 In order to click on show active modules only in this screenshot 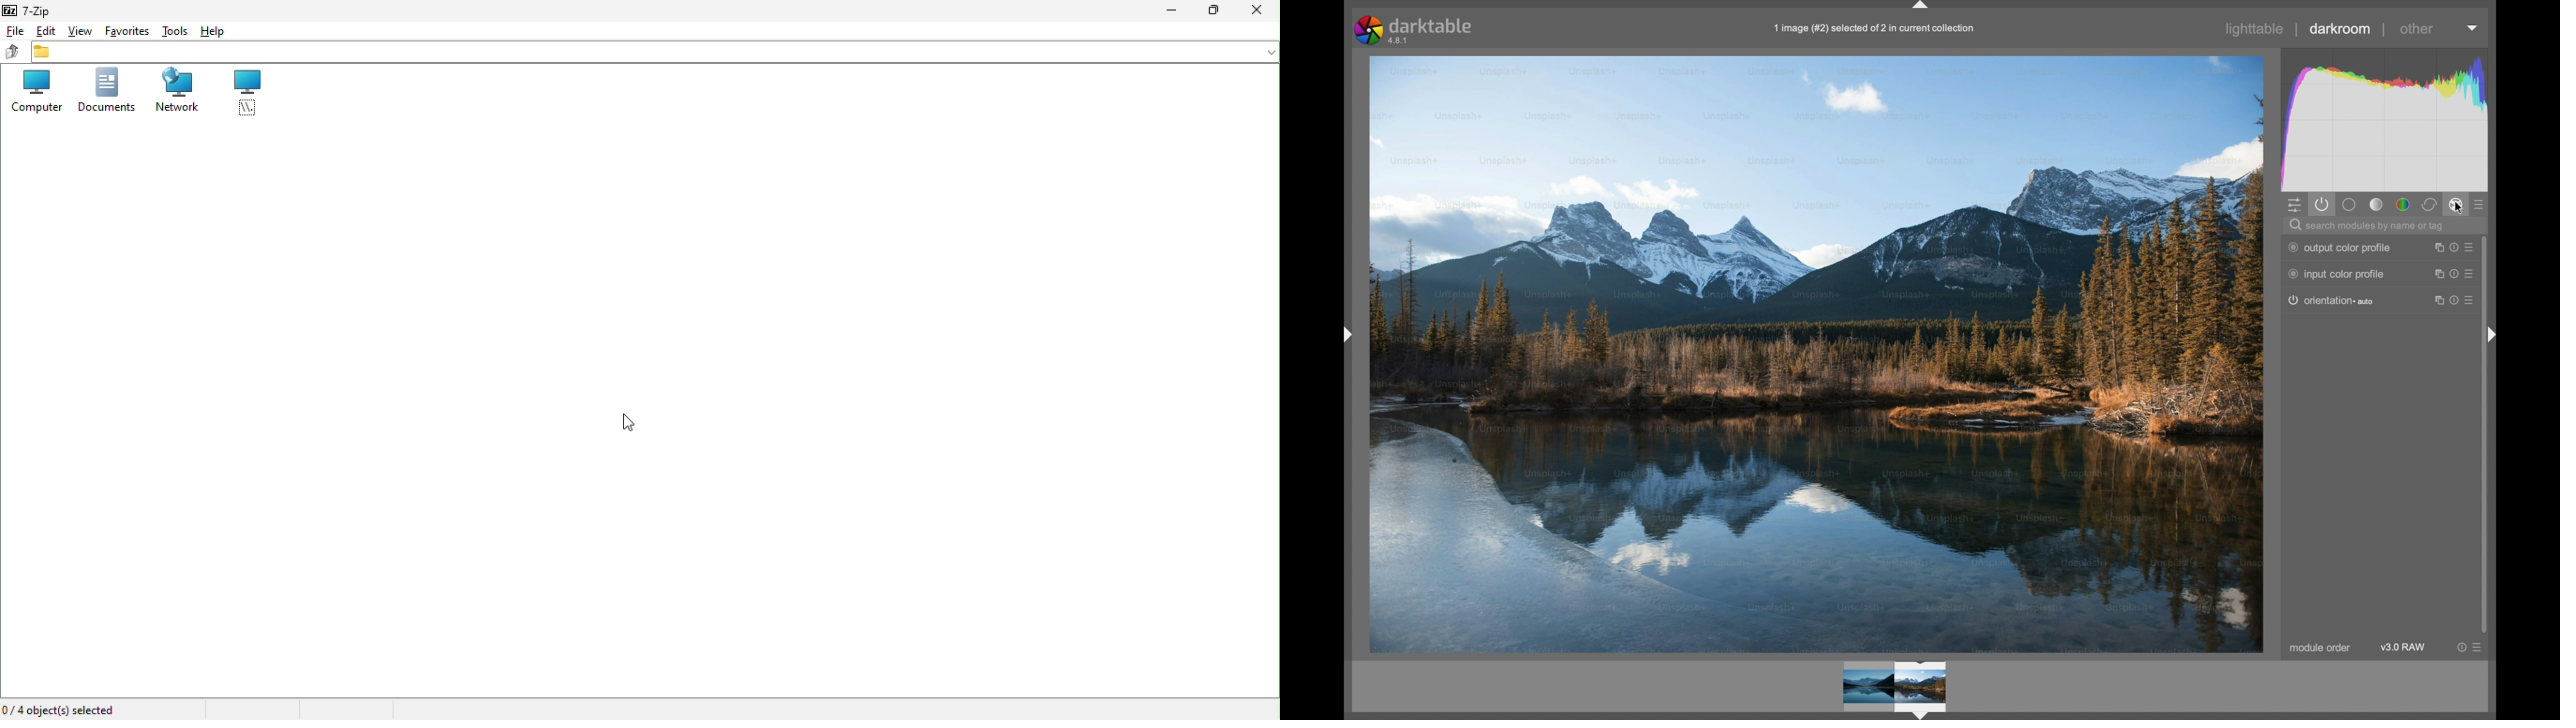, I will do `click(2322, 205)`.